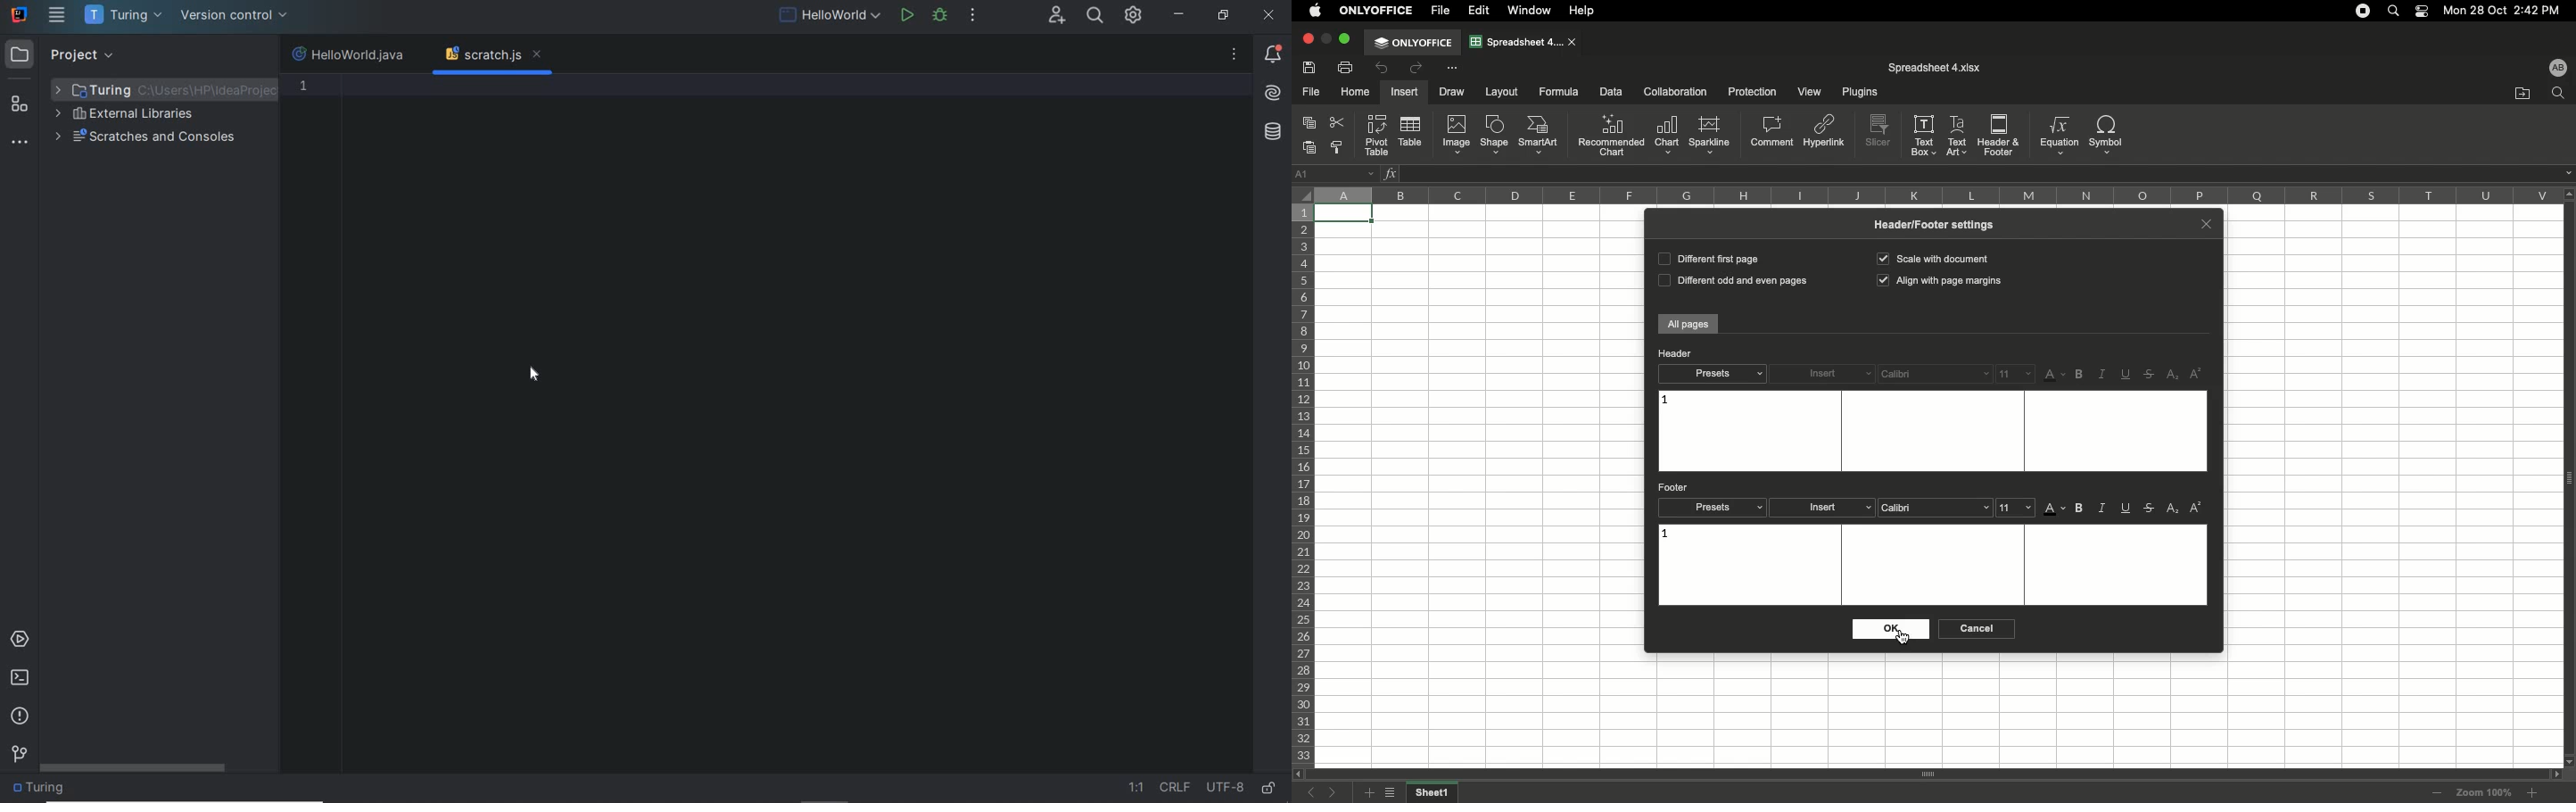 The image size is (2576, 812). What do you see at coordinates (1826, 508) in the screenshot?
I see `Insert` at bounding box center [1826, 508].